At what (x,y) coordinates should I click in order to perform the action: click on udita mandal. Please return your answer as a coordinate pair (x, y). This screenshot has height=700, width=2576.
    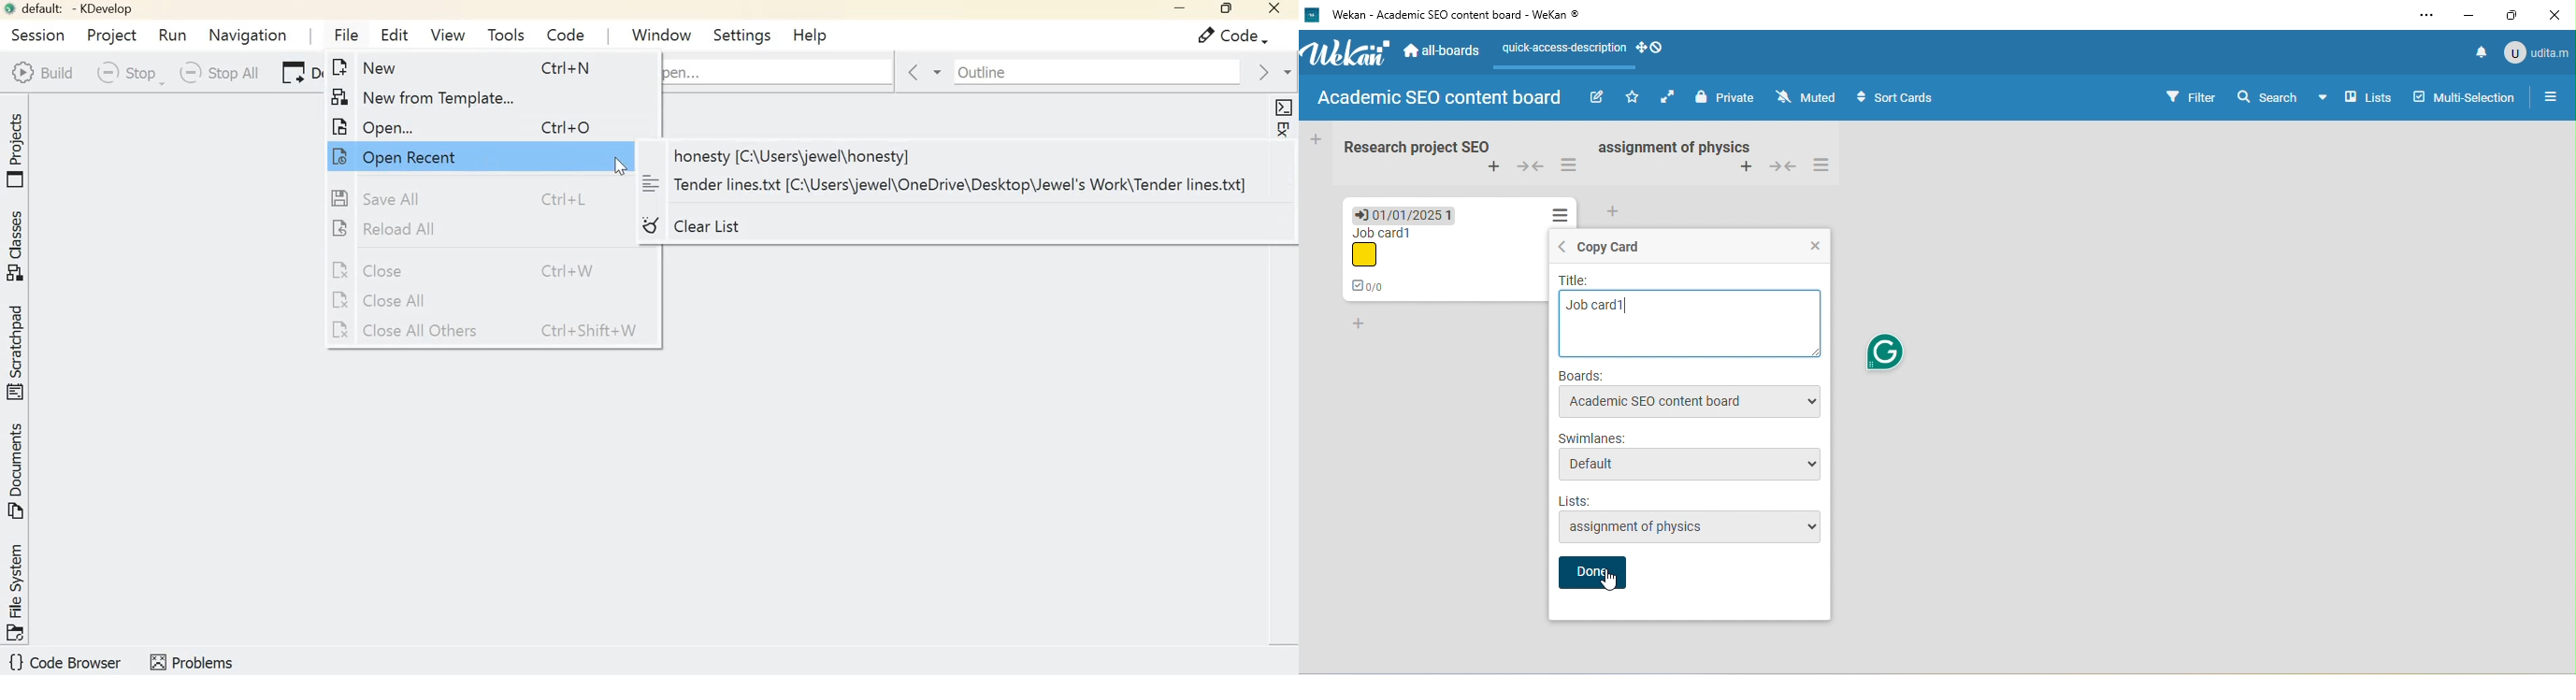
    Looking at the image, I should click on (2539, 52).